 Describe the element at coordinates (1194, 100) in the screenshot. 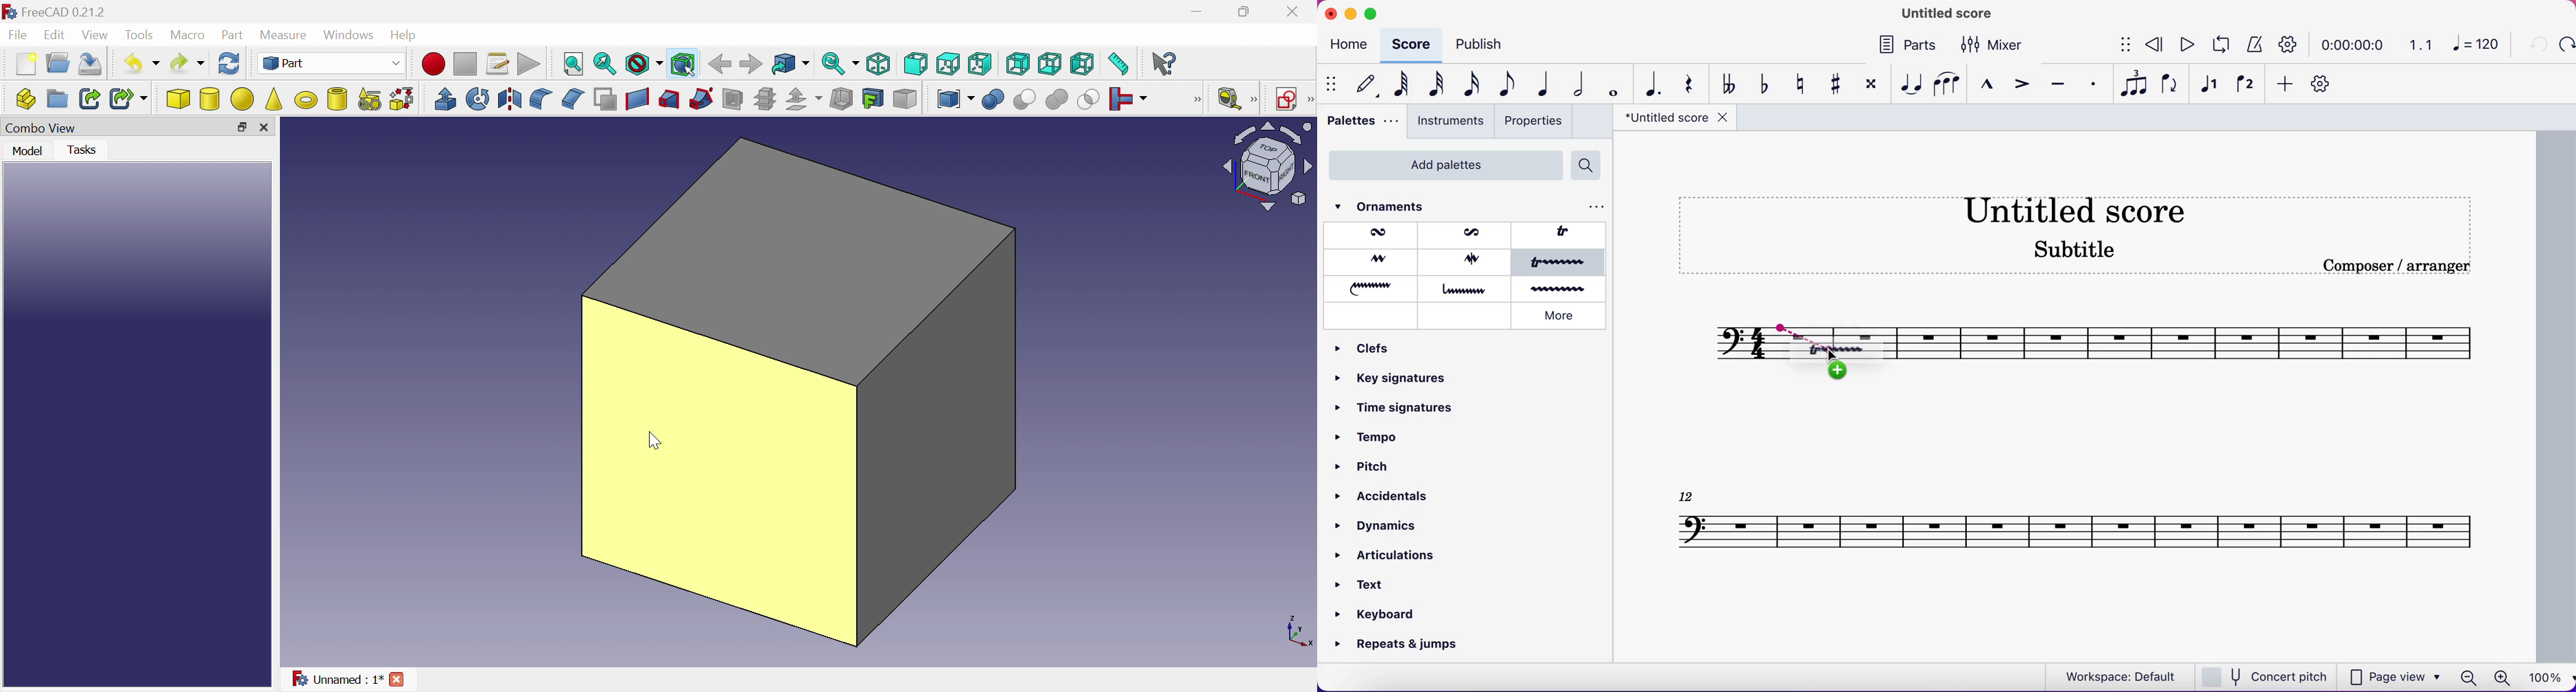

I see `[Boolean]` at that location.